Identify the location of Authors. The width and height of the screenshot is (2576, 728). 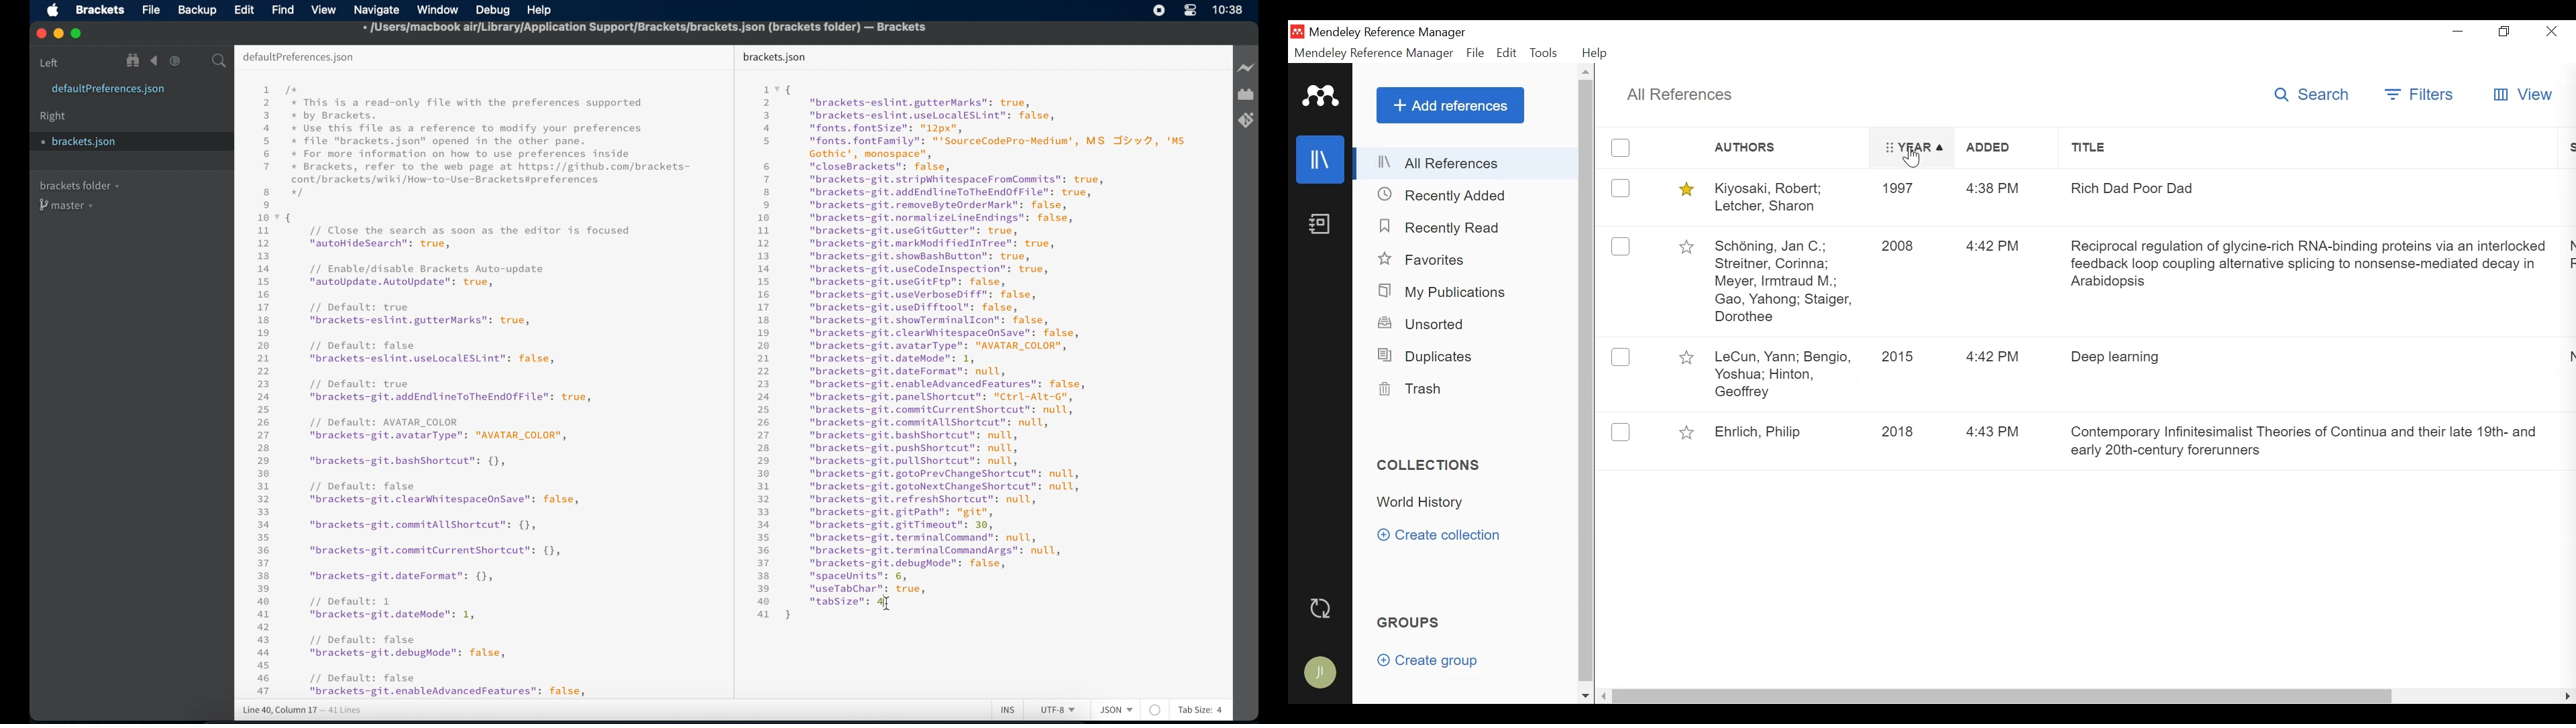
(1789, 148).